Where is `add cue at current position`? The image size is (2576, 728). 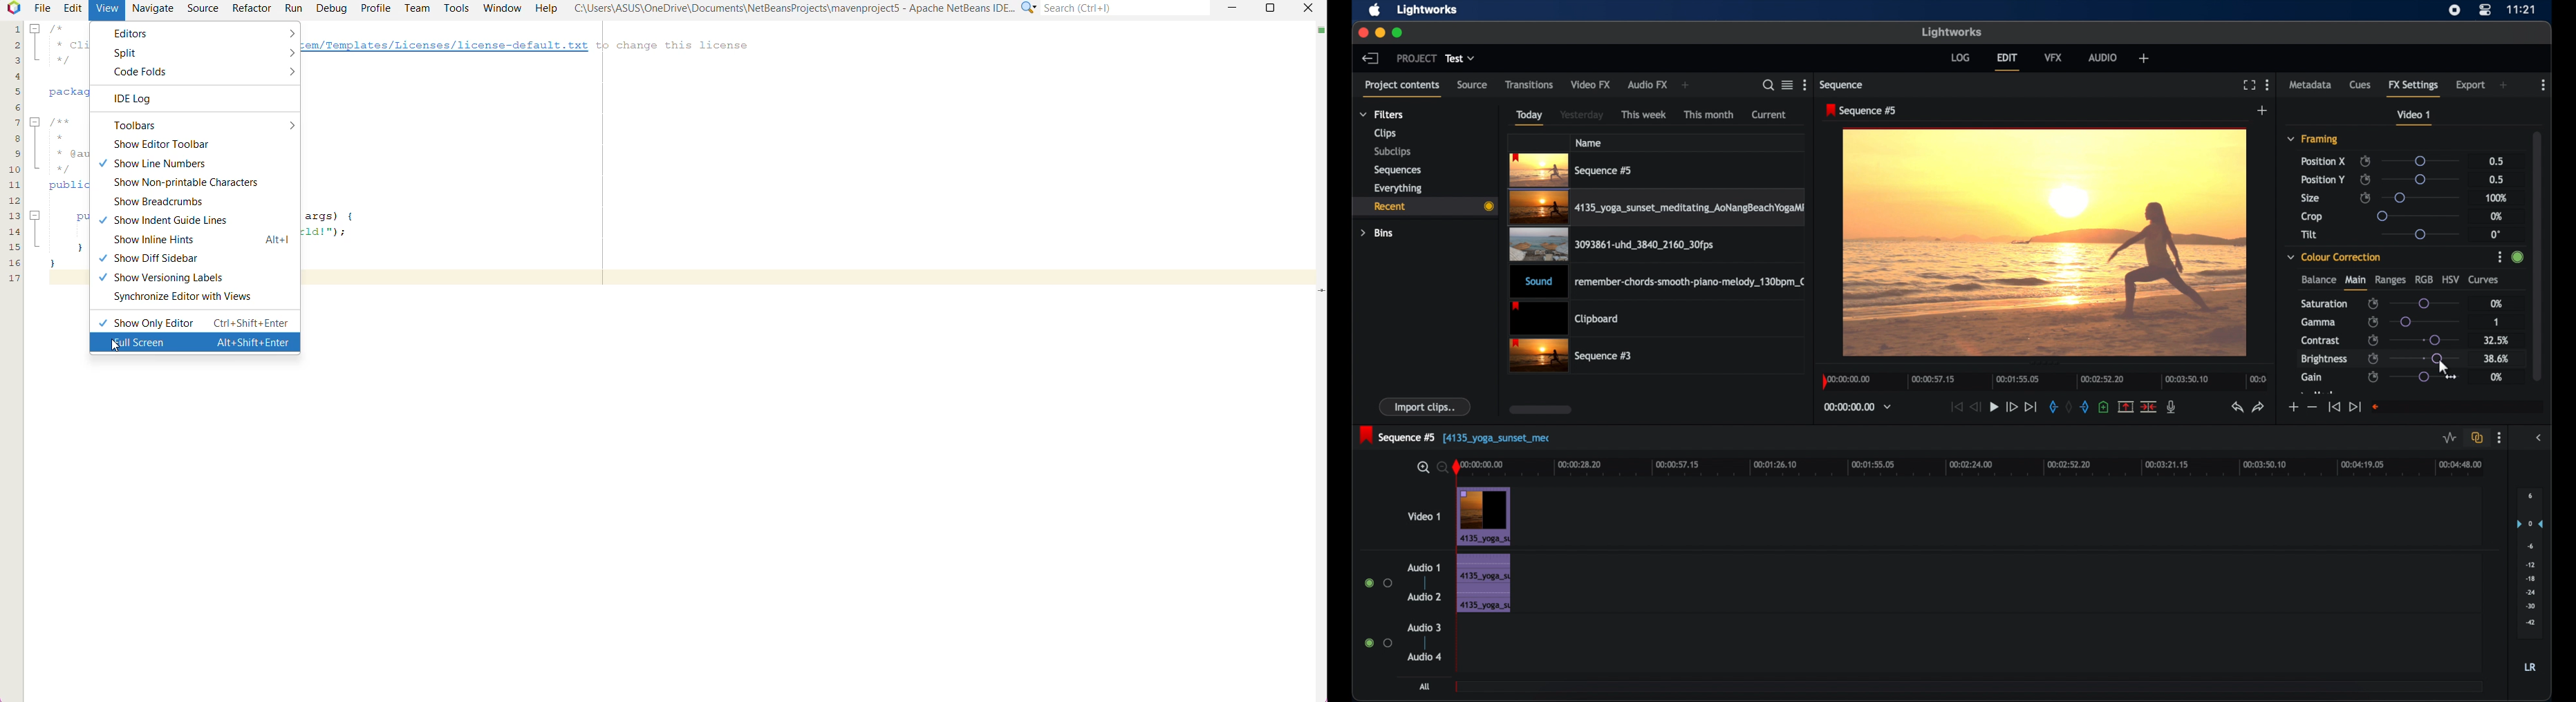
add cue at current position is located at coordinates (2103, 407).